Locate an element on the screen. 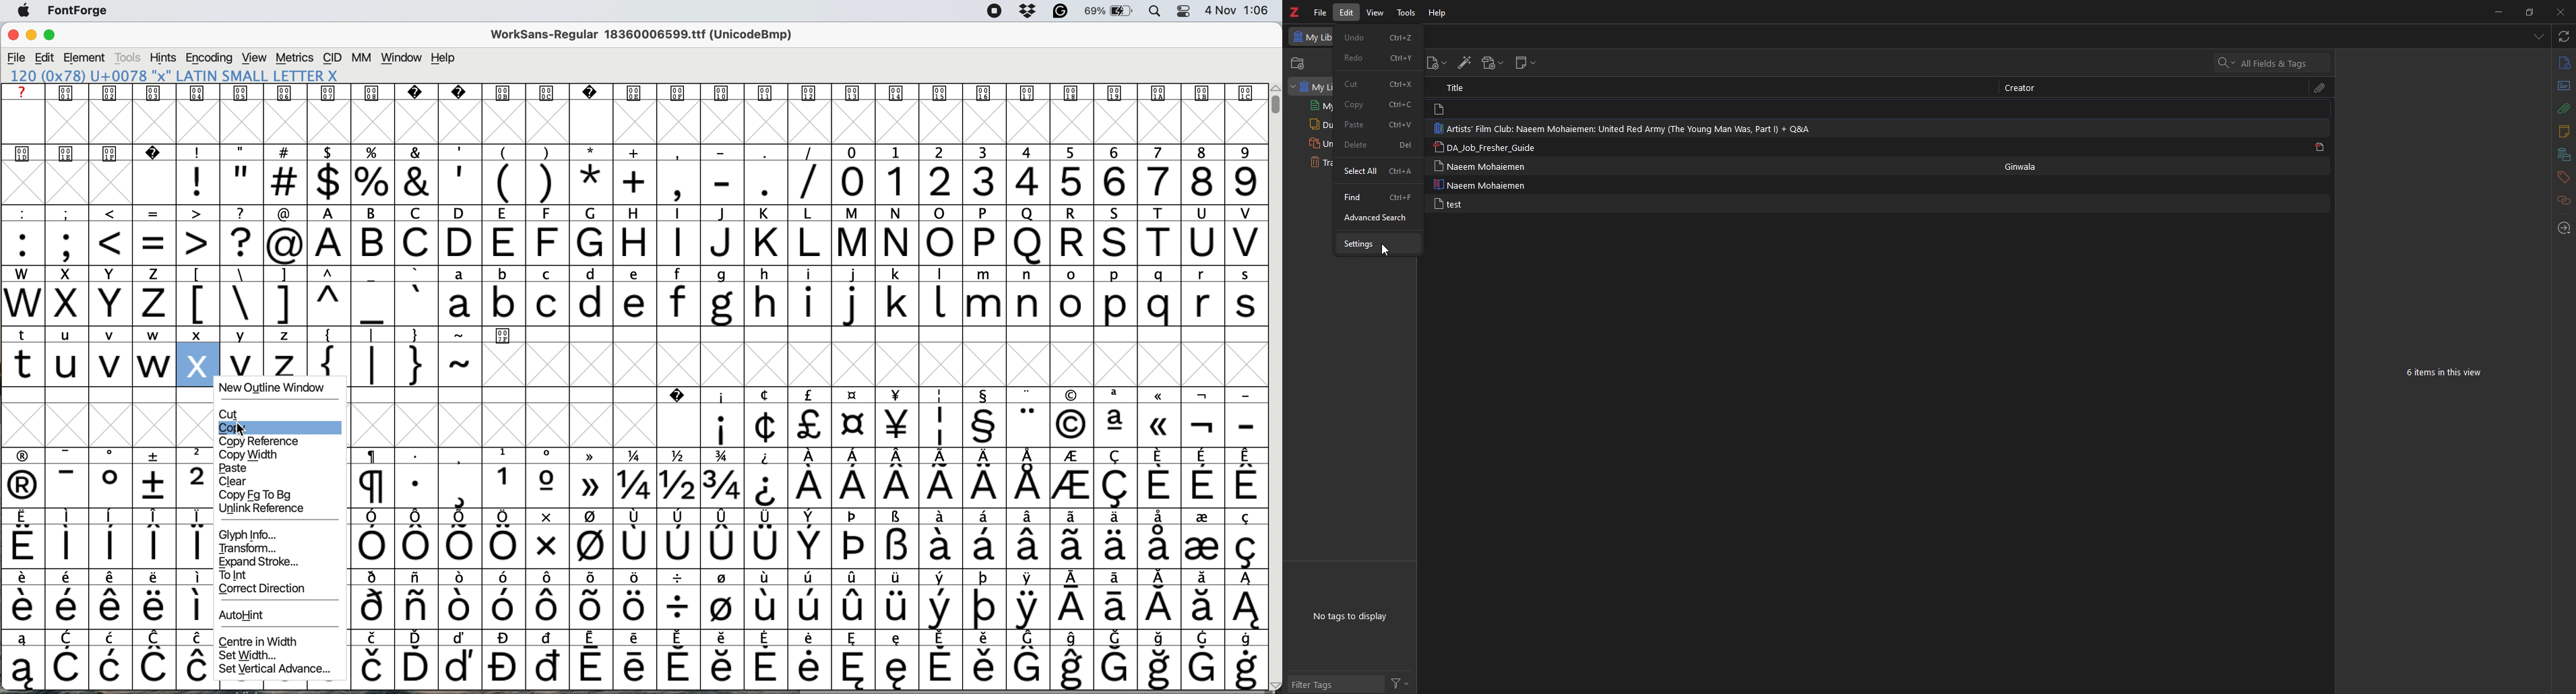 This screenshot has height=700, width=2576. abstract is located at coordinates (2563, 86).